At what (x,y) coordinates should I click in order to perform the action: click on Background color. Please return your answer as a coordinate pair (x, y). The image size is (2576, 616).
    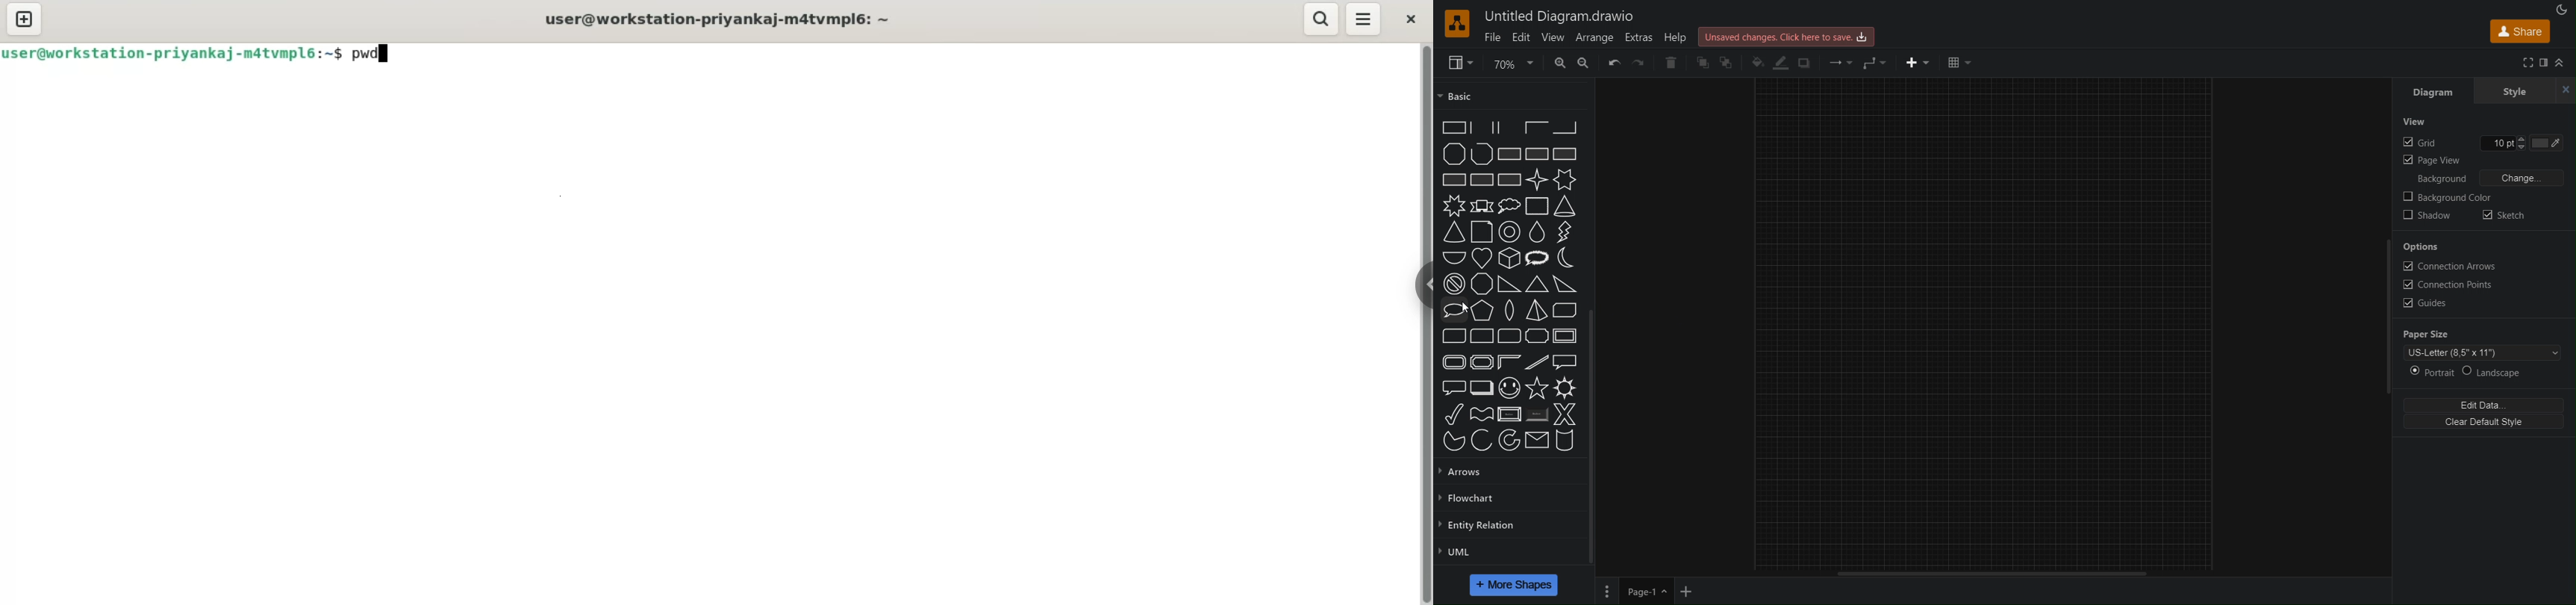
    Looking at the image, I should click on (2447, 197).